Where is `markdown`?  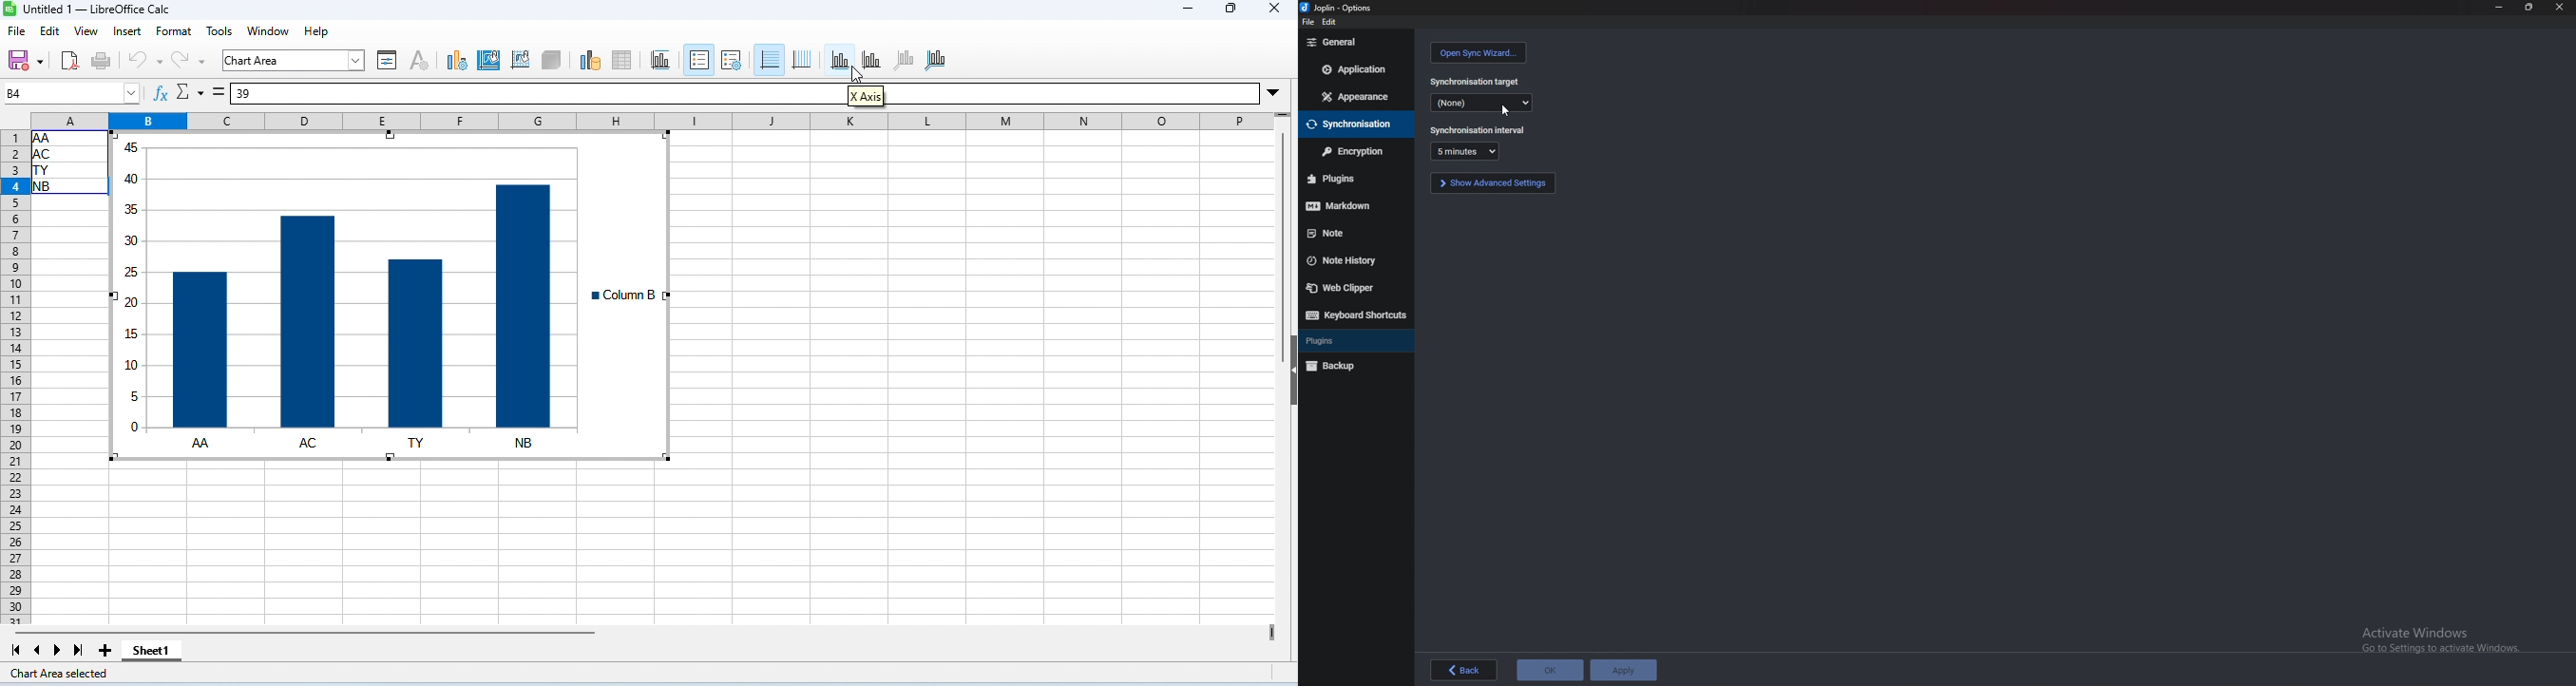
markdown is located at coordinates (1350, 205).